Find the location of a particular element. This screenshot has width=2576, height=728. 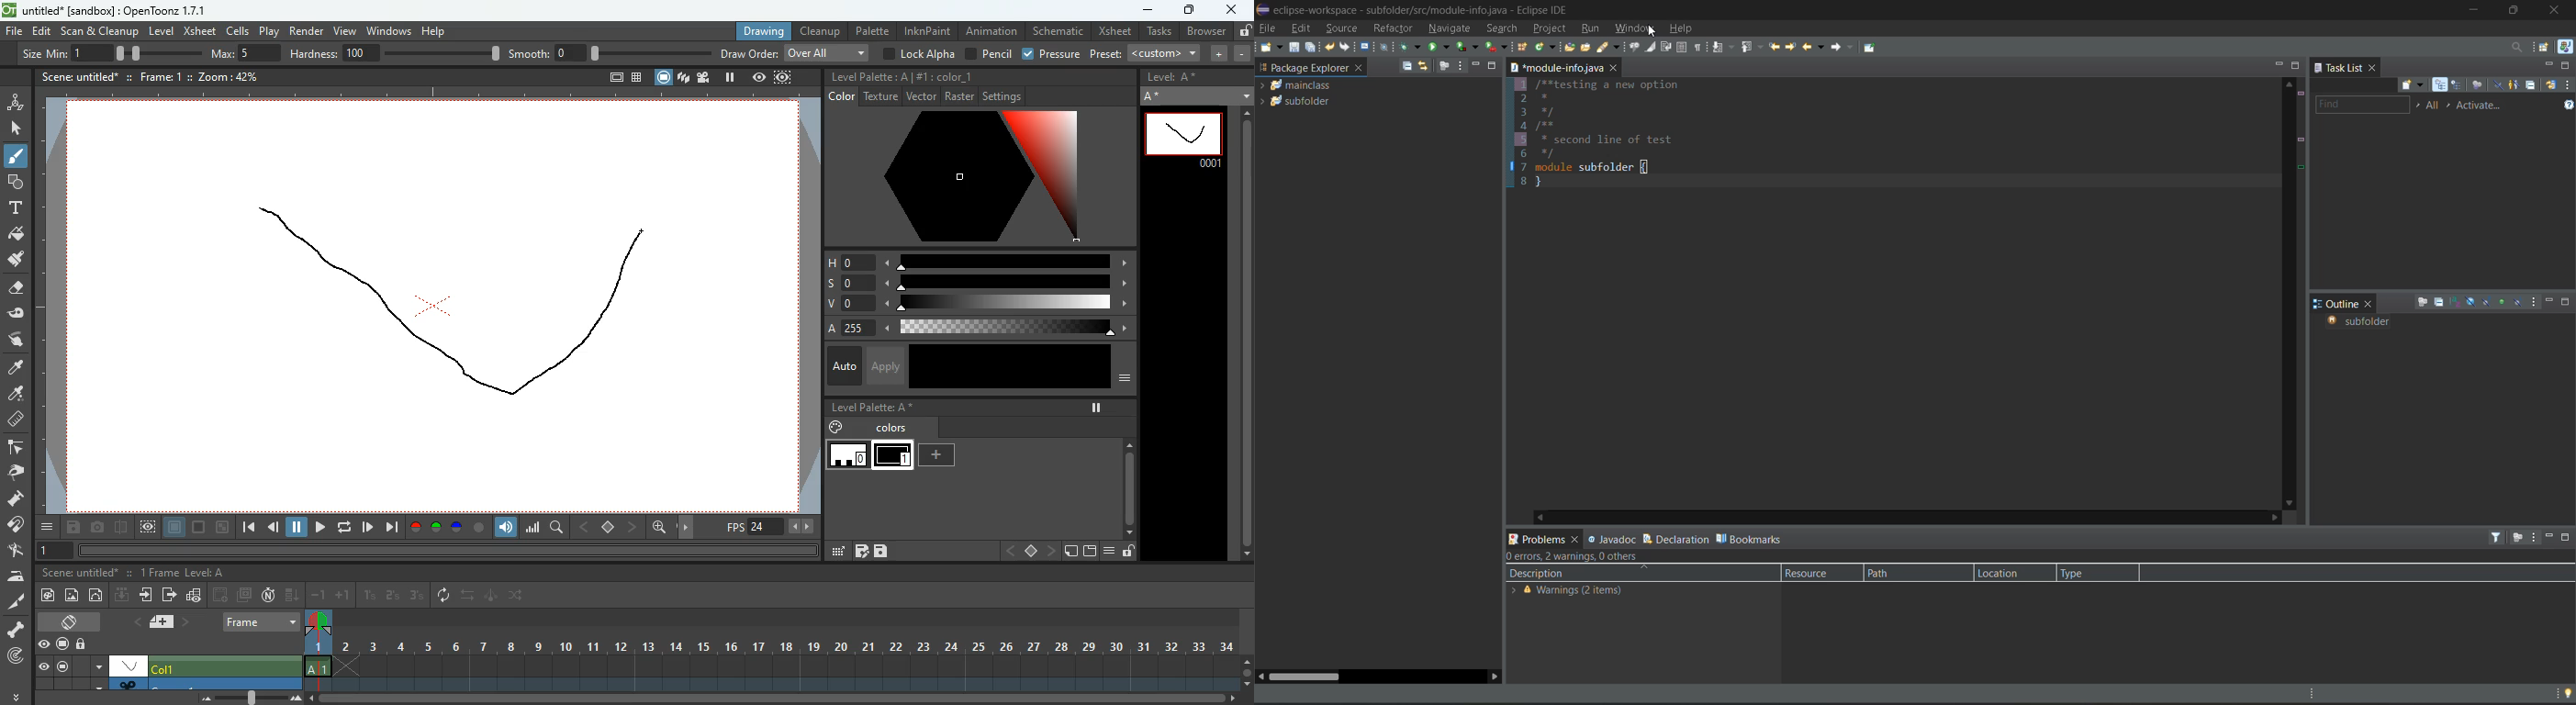

page is located at coordinates (175, 528).